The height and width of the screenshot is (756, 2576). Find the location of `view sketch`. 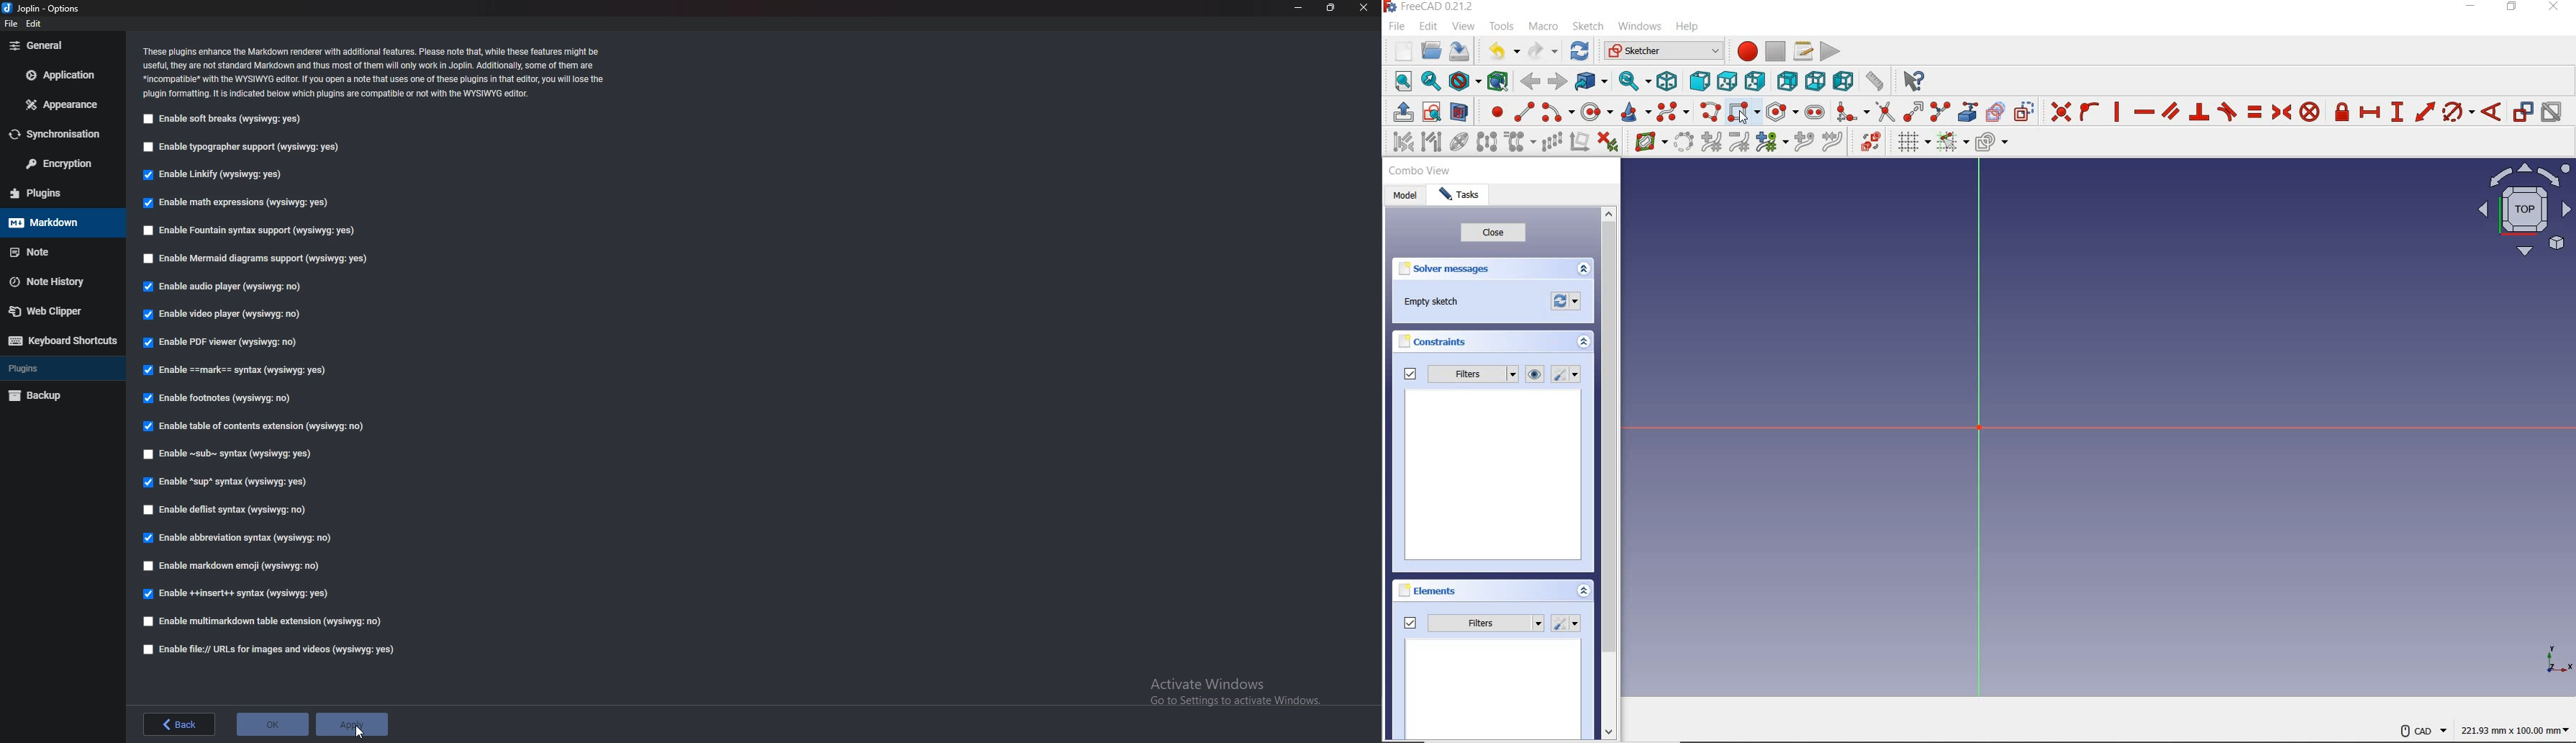

view sketch is located at coordinates (1432, 113).